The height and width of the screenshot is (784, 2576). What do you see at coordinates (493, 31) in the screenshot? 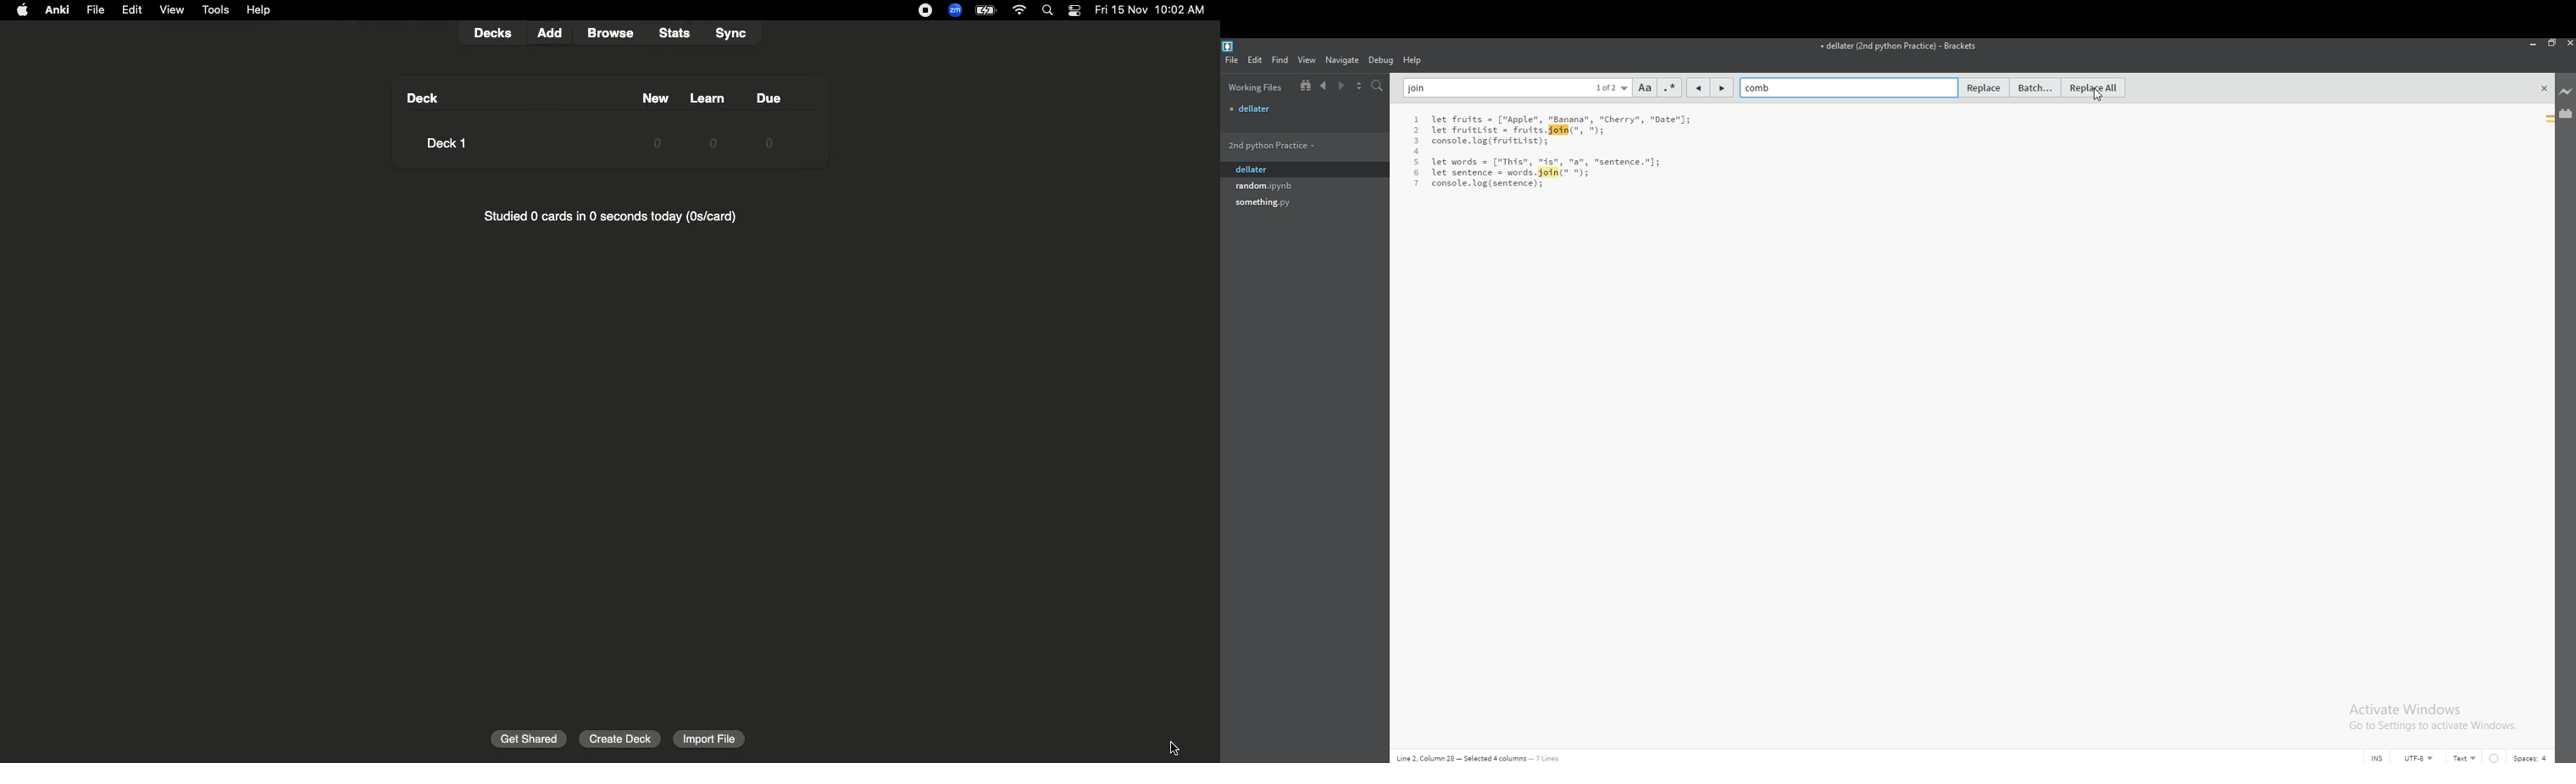
I see `Decks` at bounding box center [493, 31].